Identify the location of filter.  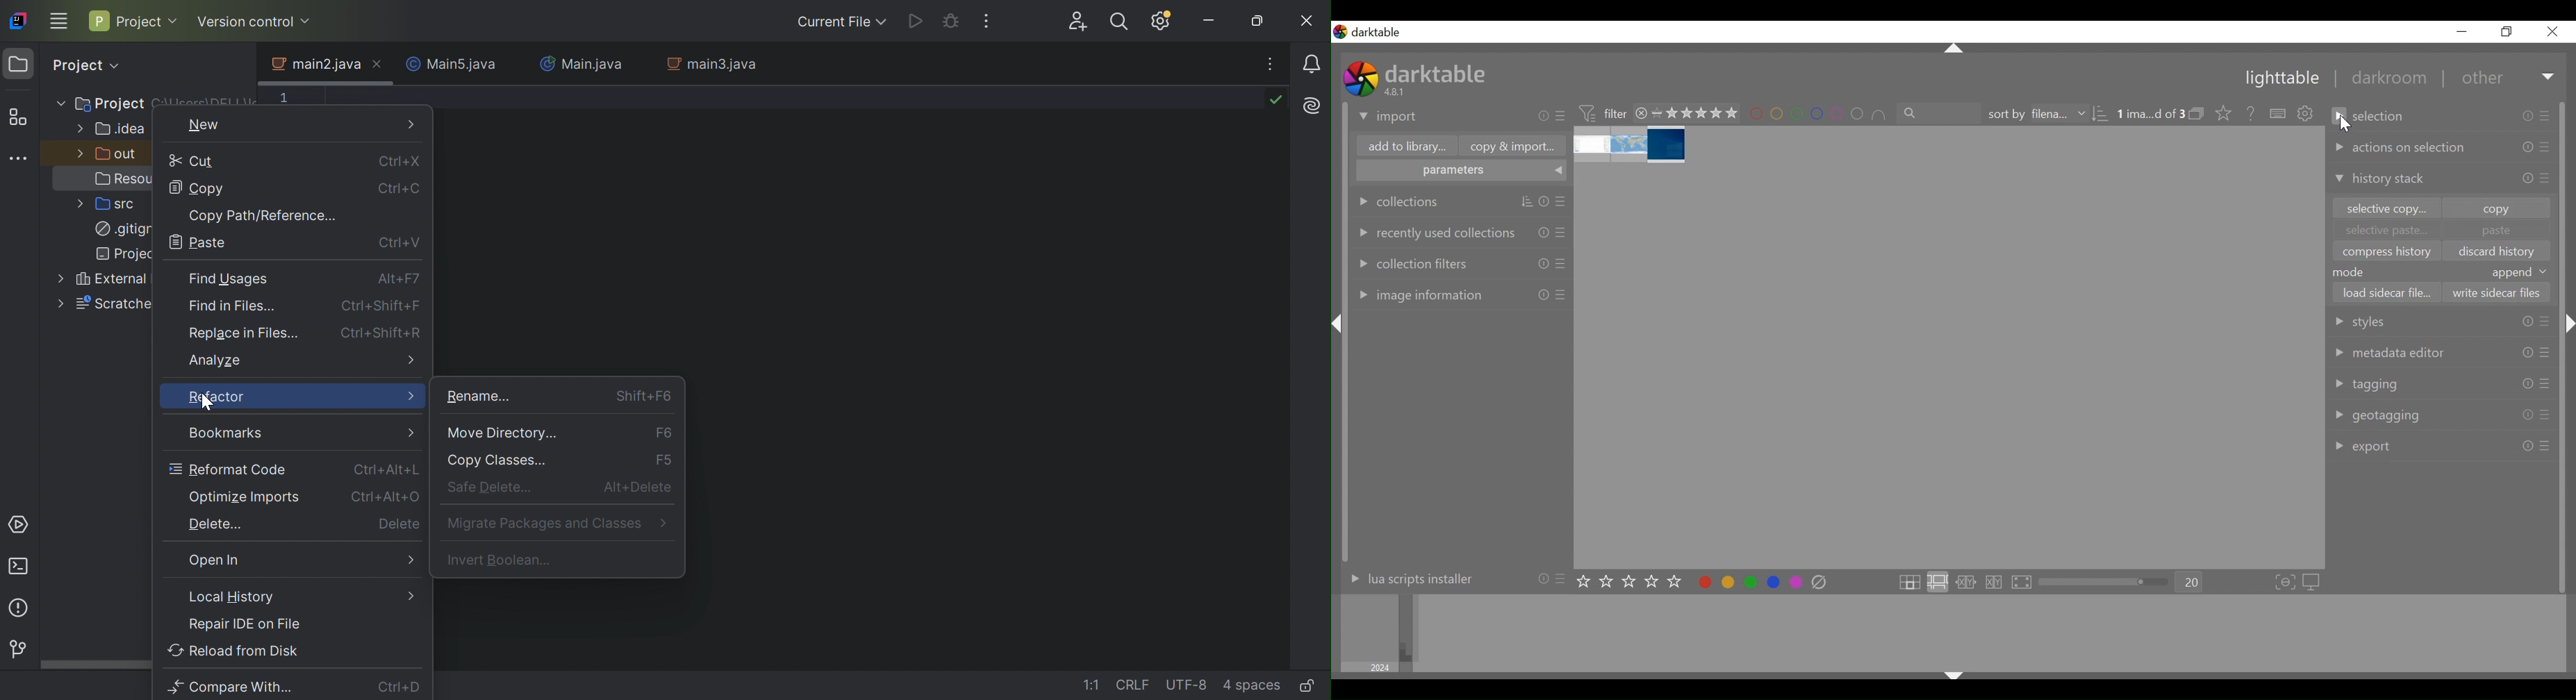
(1602, 112).